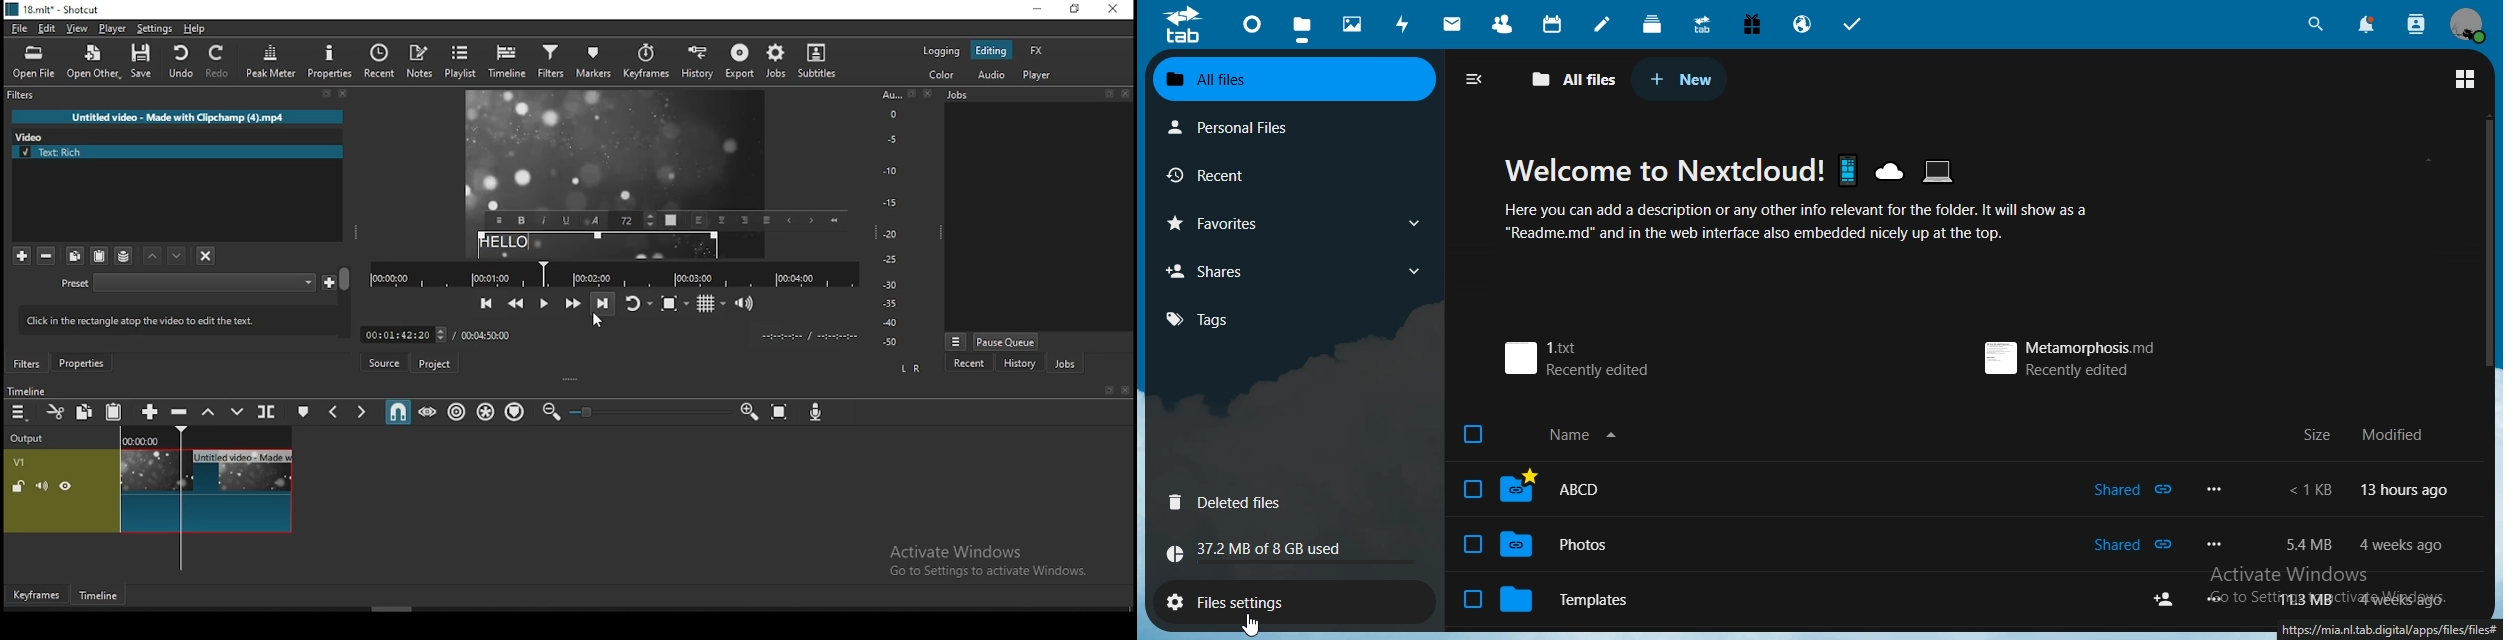 The height and width of the screenshot is (644, 2520). I want to click on files, so click(1301, 28).